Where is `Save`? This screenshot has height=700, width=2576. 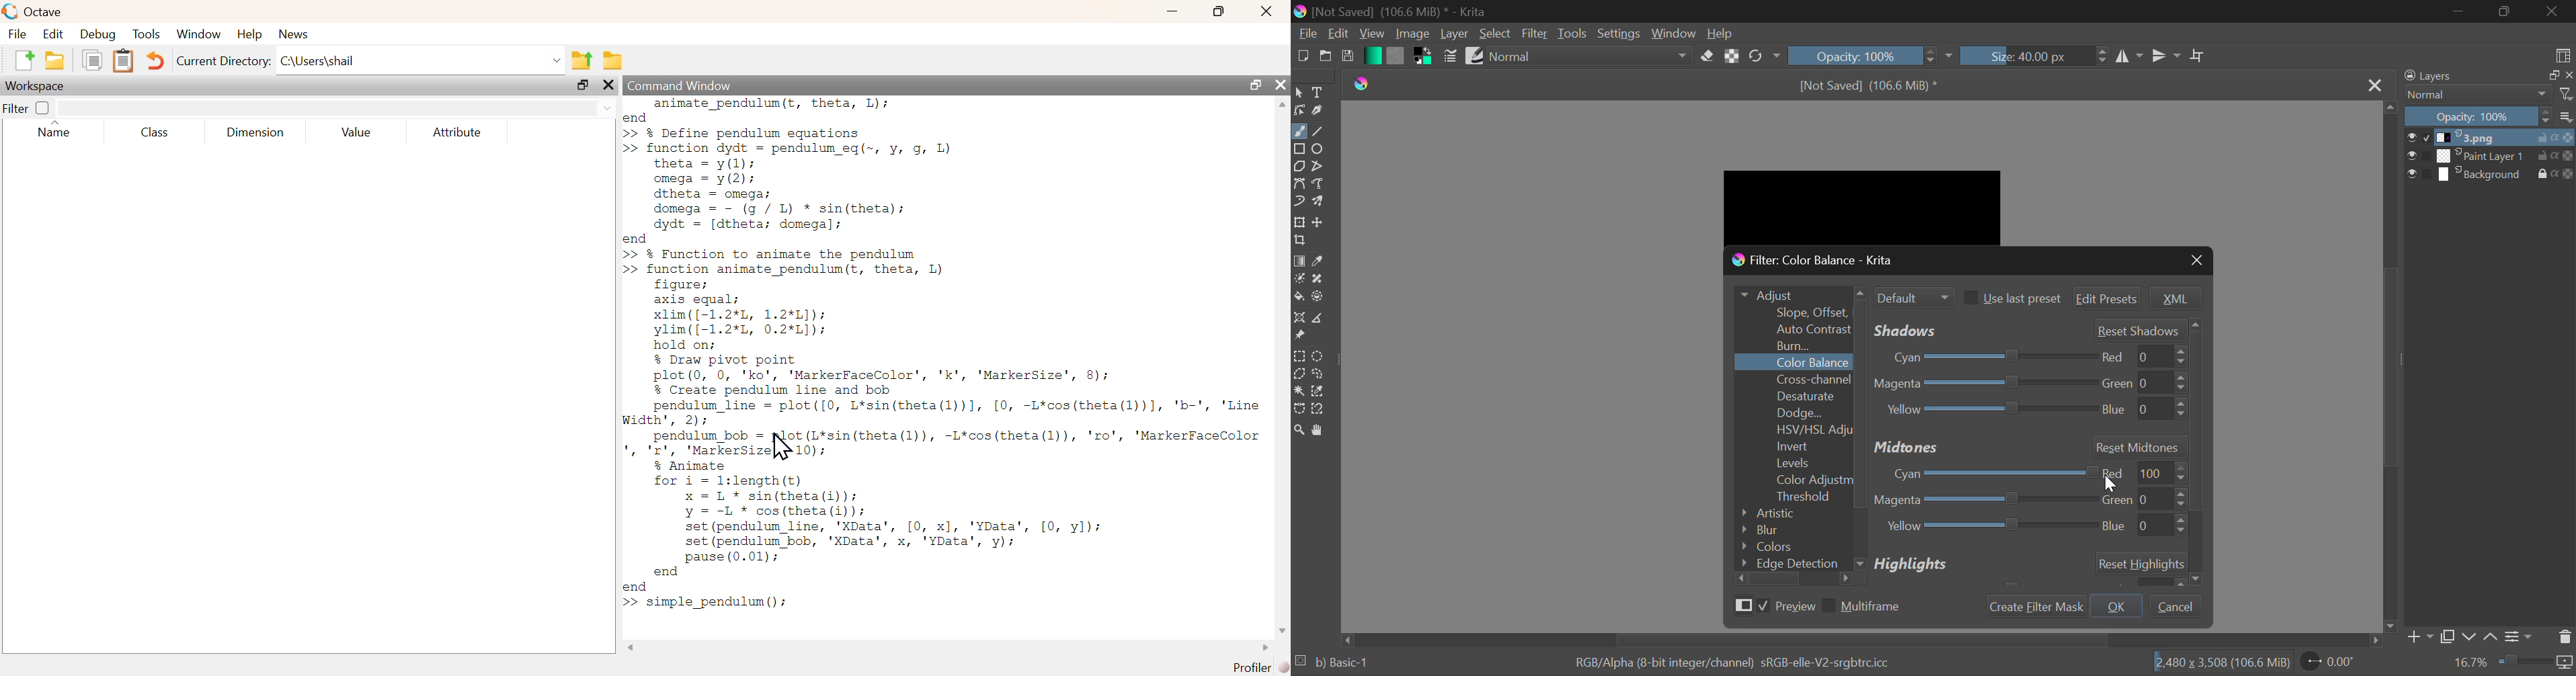 Save is located at coordinates (1350, 56).